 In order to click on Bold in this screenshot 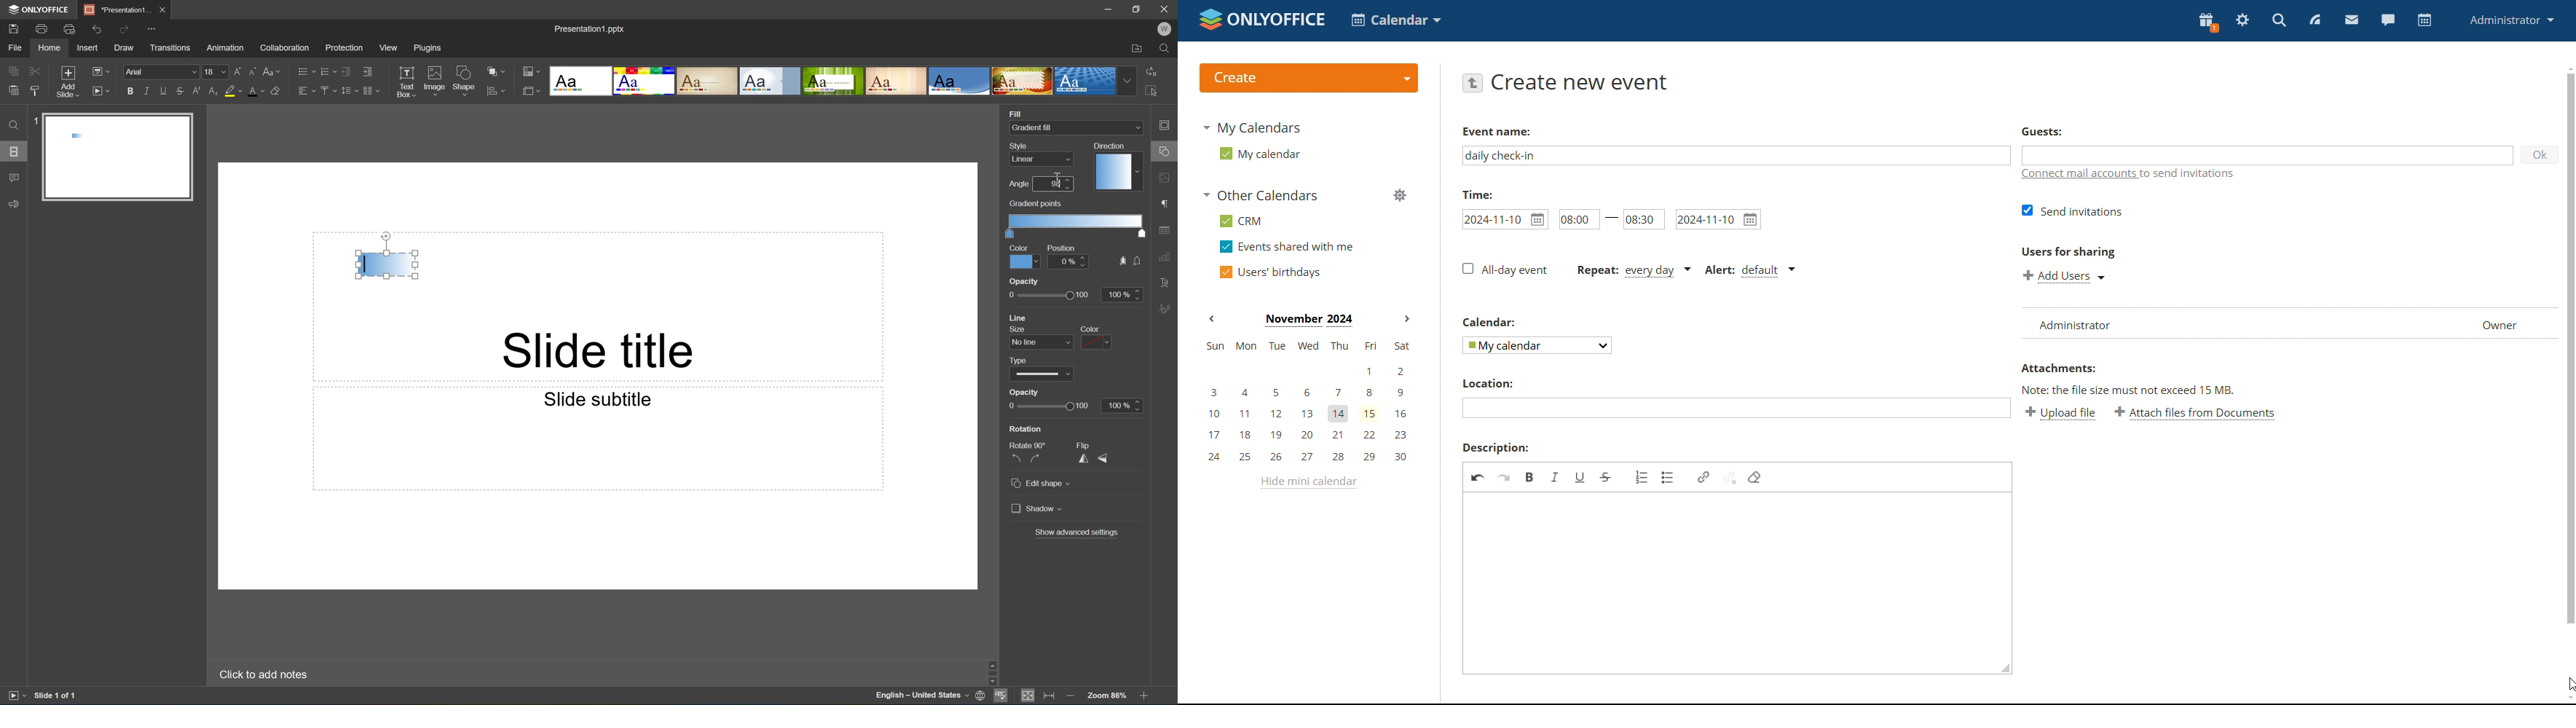, I will do `click(130, 89)`.